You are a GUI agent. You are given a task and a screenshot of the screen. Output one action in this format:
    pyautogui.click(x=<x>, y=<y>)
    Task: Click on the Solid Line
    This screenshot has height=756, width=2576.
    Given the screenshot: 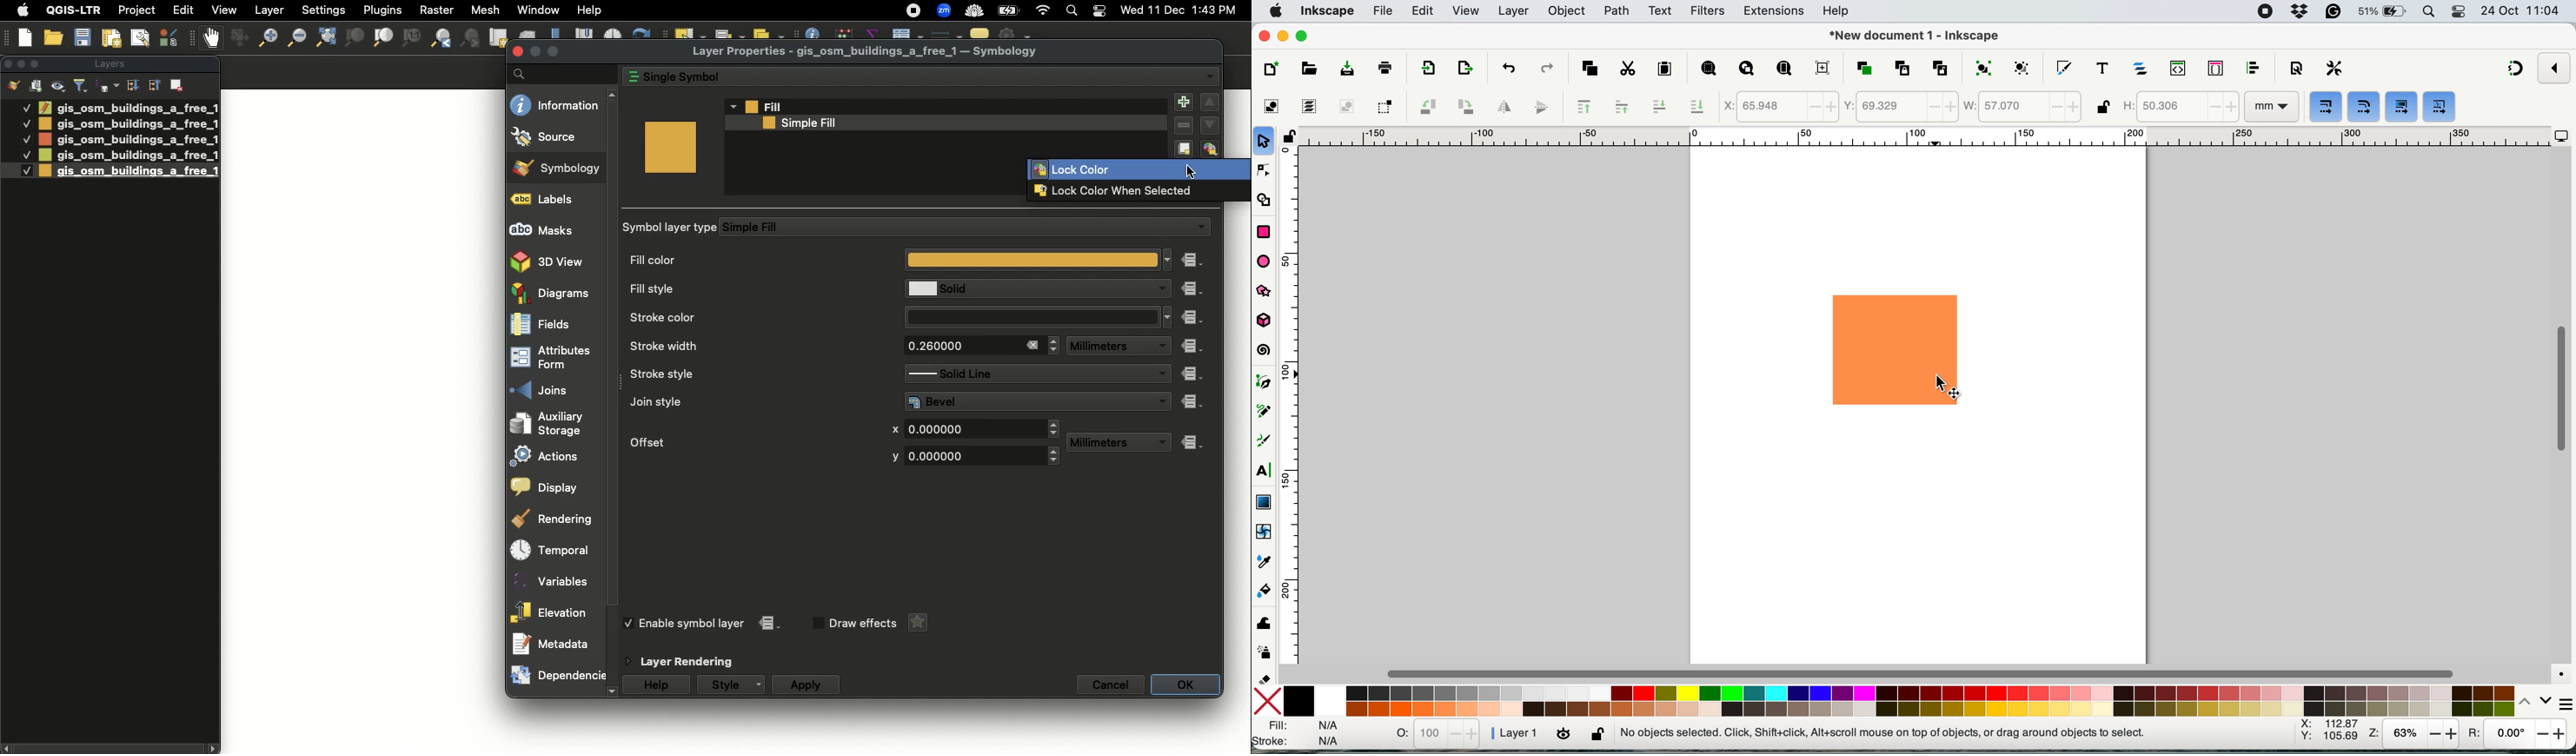 What is the action you would take?
    pyautogui.click(x=1021, y=374)
    